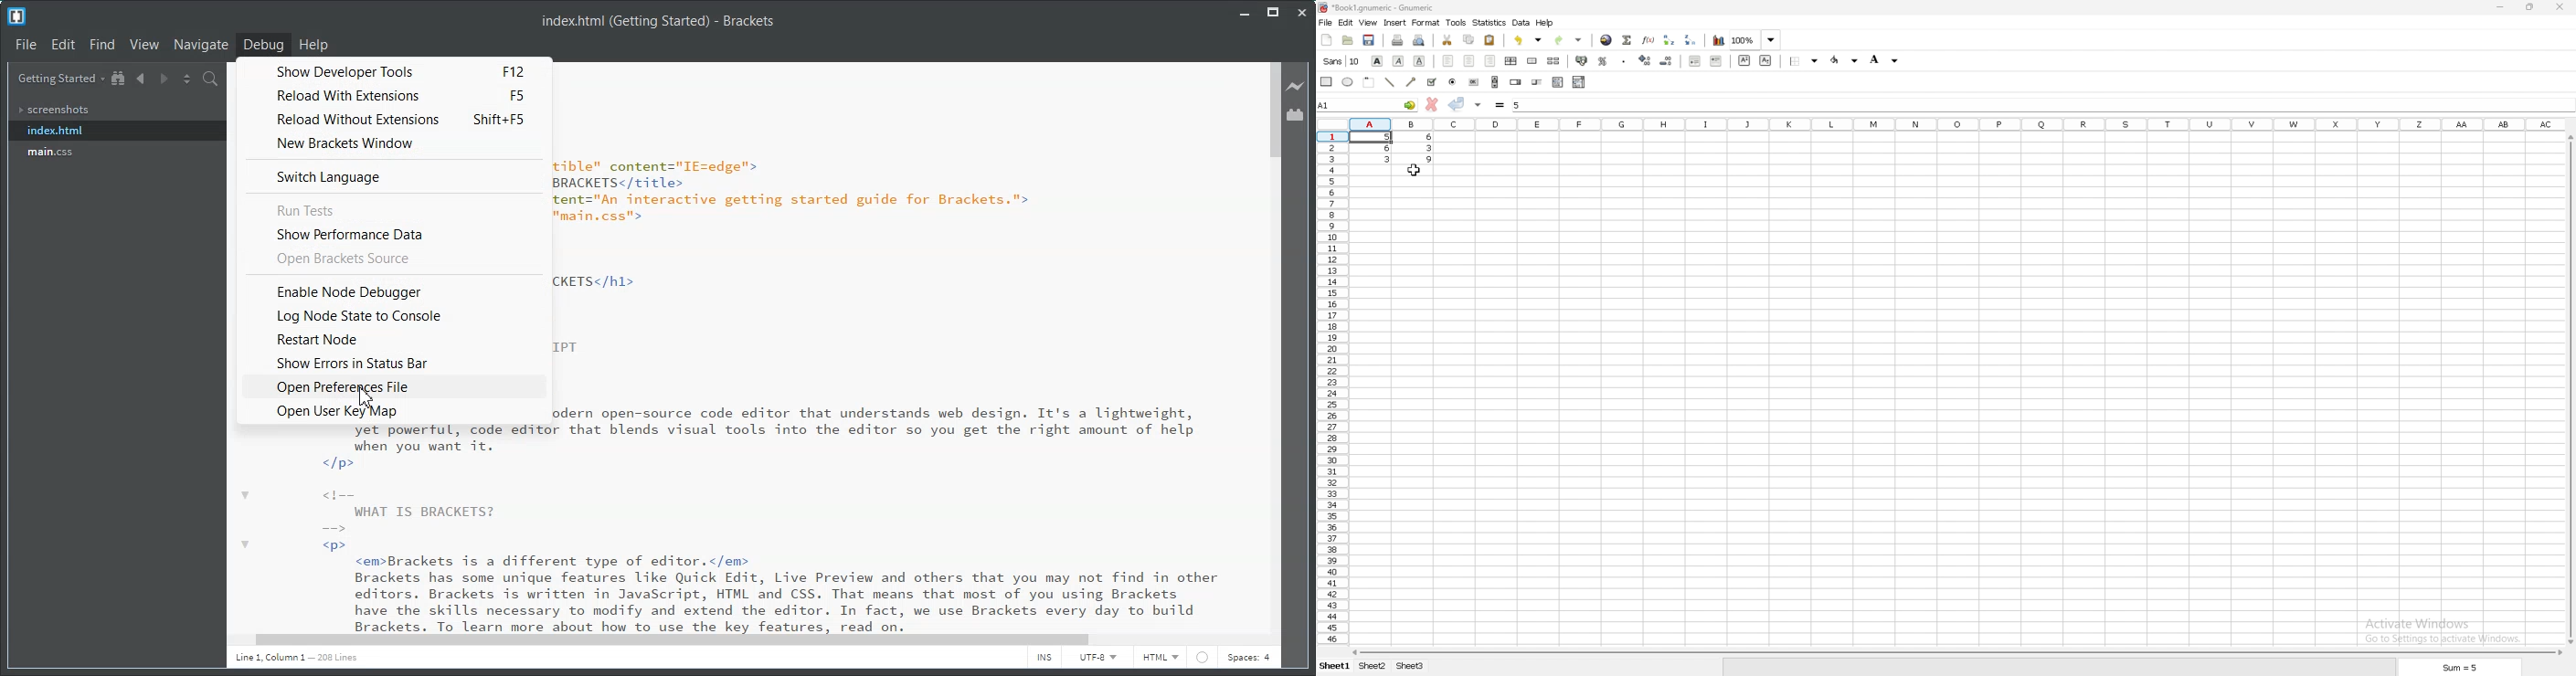 The height and width of the screenshot is (700, 2576). Describe the element at coordinates (1491, 39) in the screenshot. I see `paste` at that location.